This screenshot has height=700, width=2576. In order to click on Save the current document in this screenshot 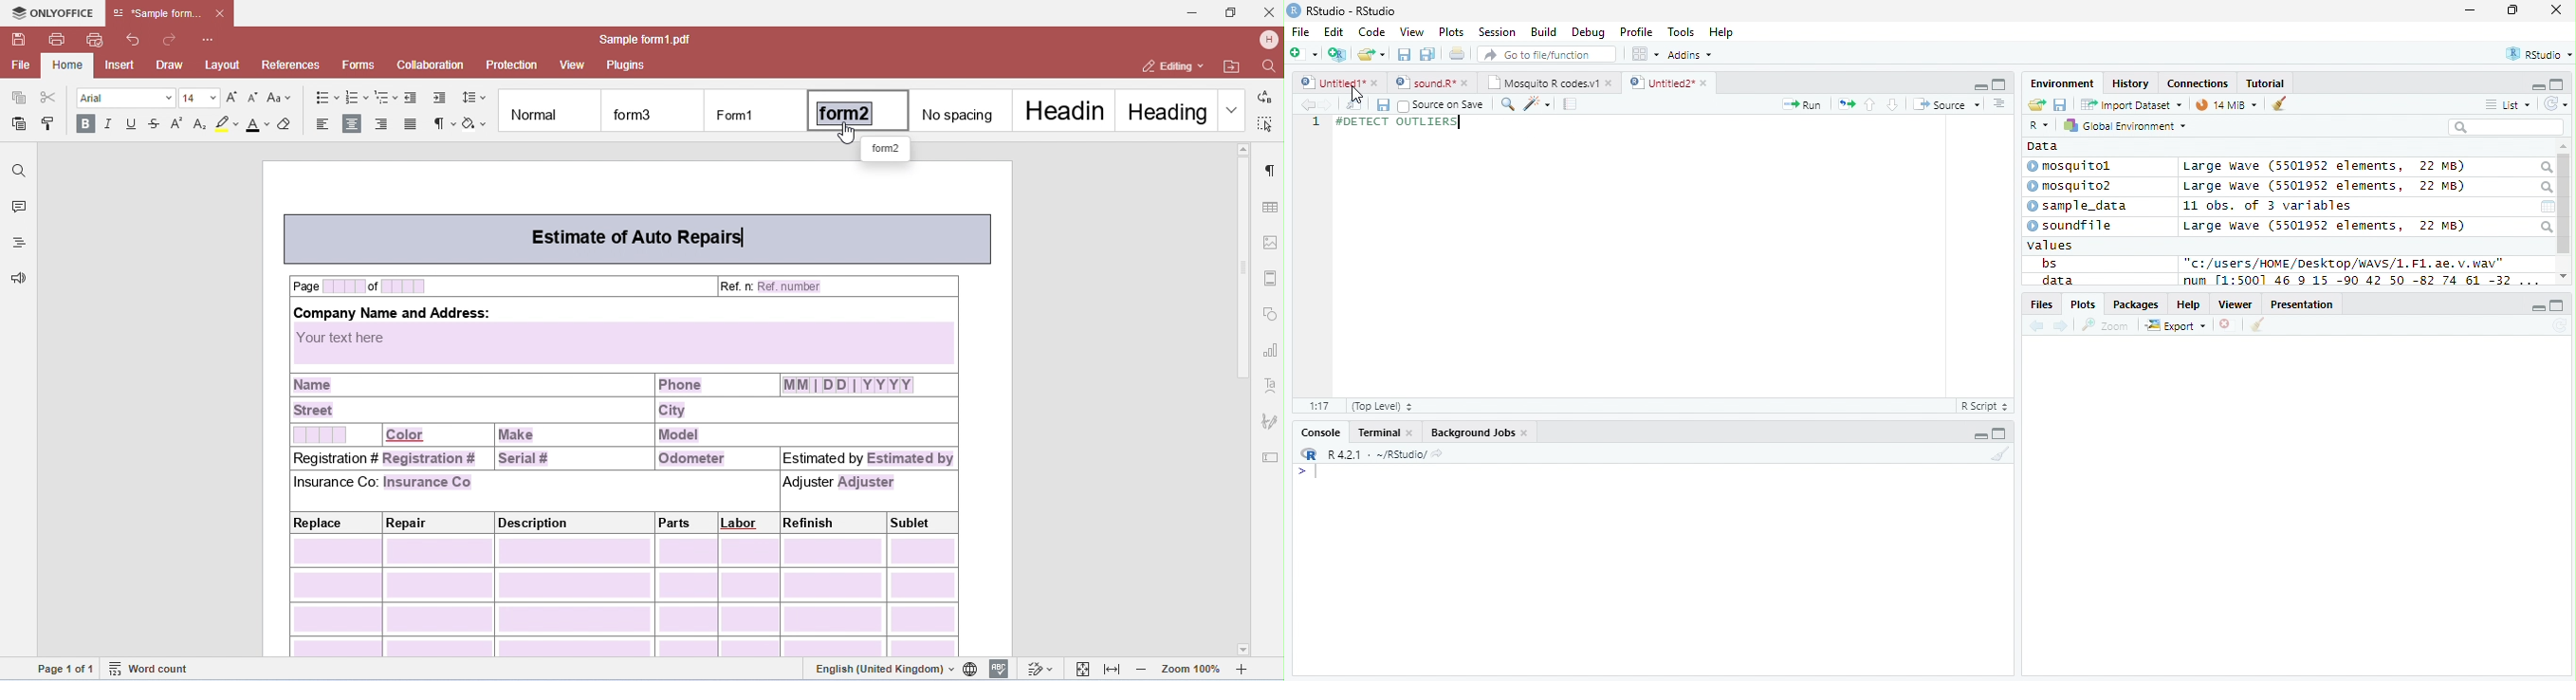, I will do `click(1404, 54)`.